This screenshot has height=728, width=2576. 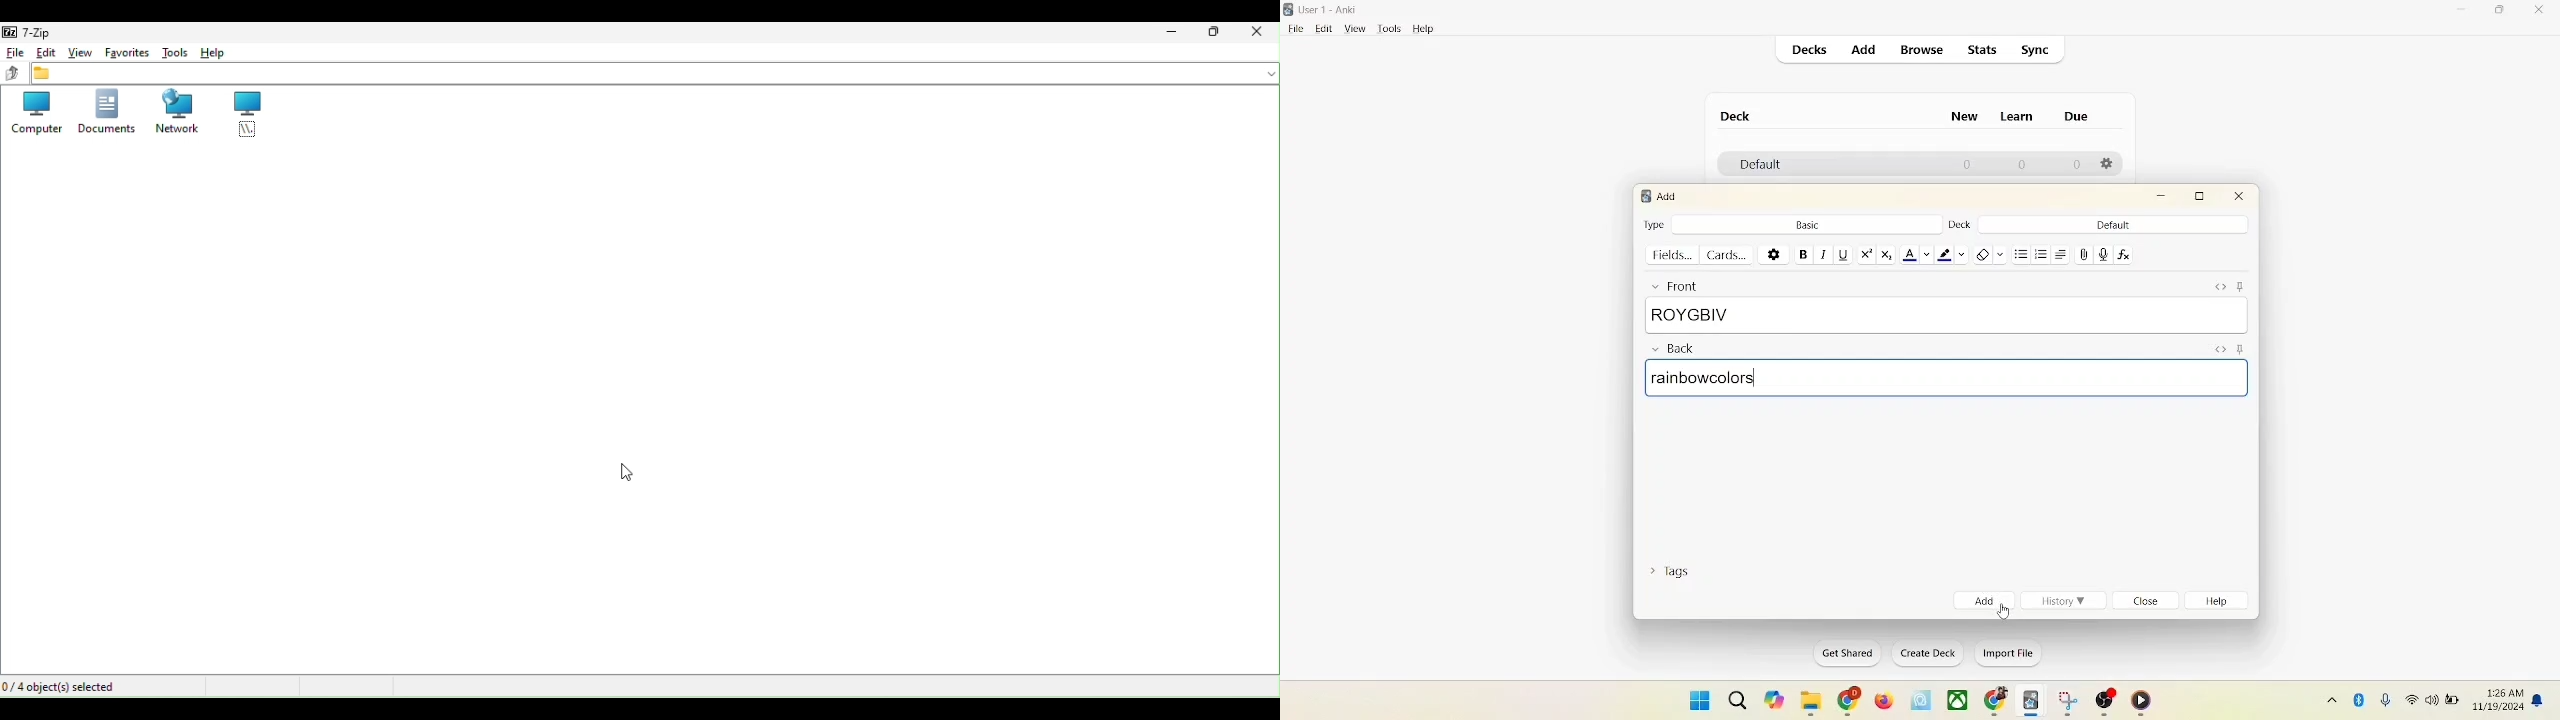 What do you see at coordinates (1321, 28) in the screenshot?
I see `edit` at bounding box center [1321, 28].